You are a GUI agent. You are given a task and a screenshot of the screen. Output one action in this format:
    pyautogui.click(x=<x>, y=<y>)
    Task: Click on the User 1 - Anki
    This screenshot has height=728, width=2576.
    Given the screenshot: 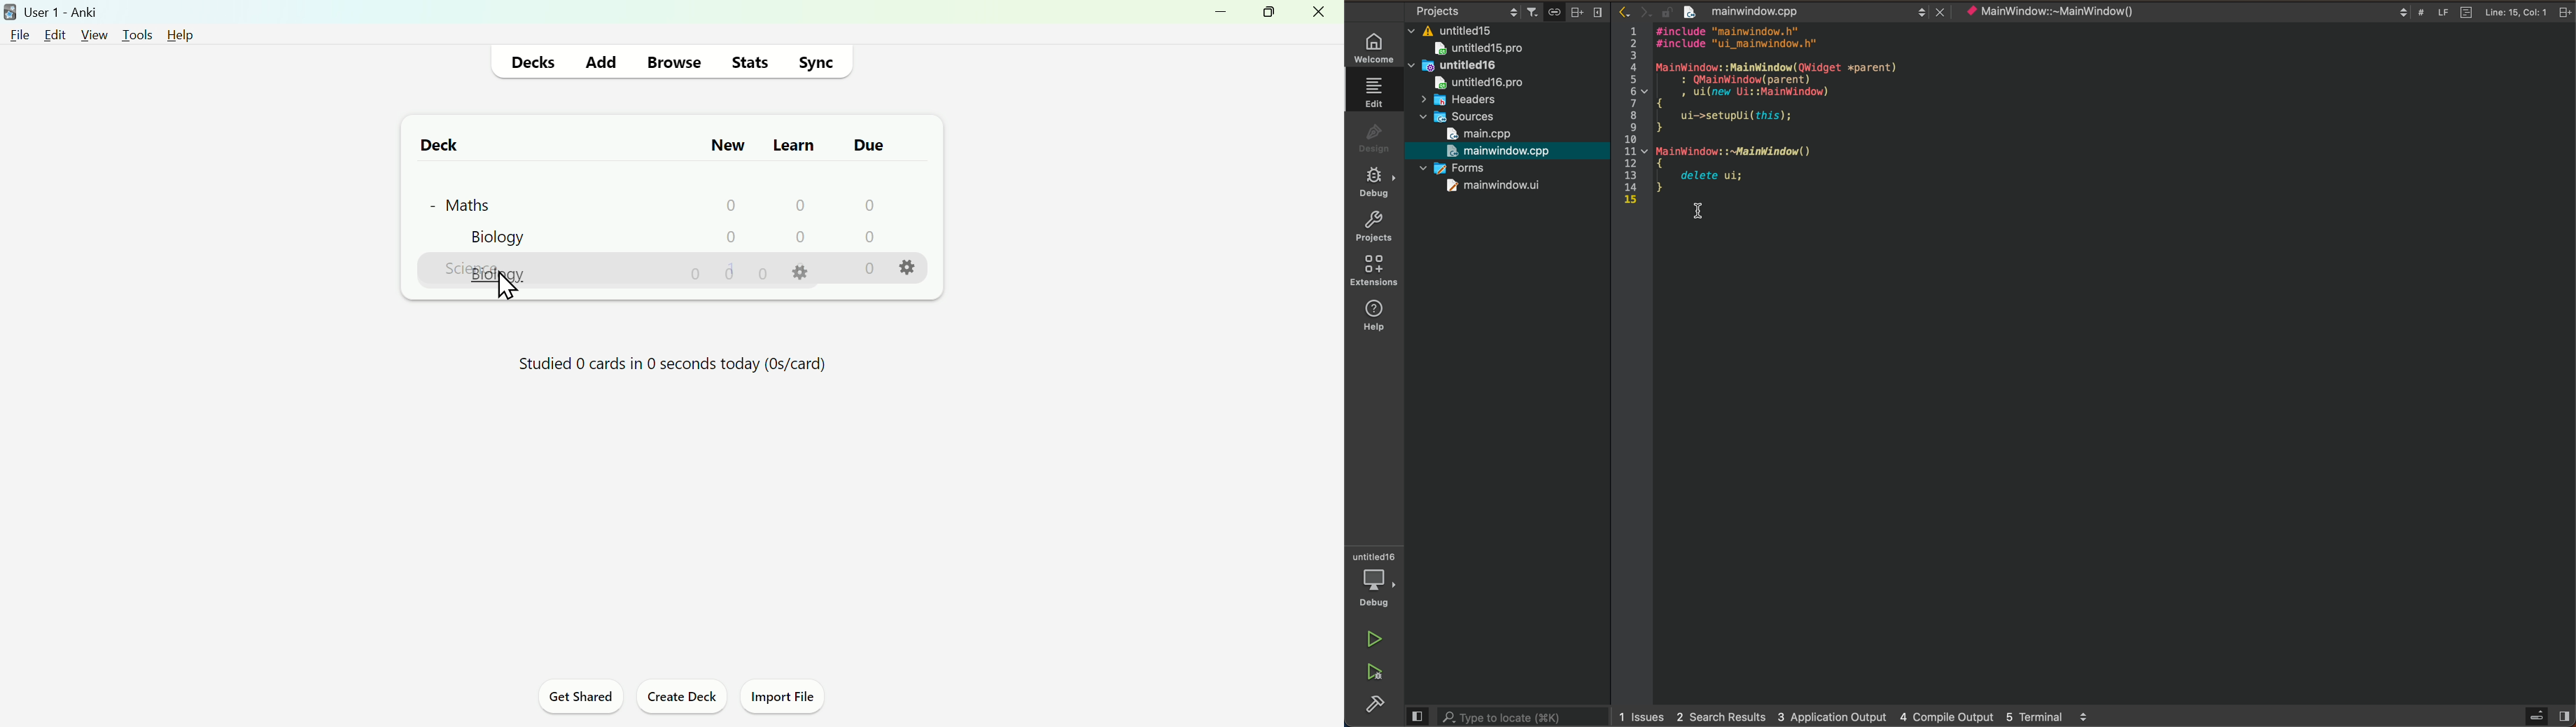 What is the action you would take?
    pyautogui.click(x=55, y=11)
    